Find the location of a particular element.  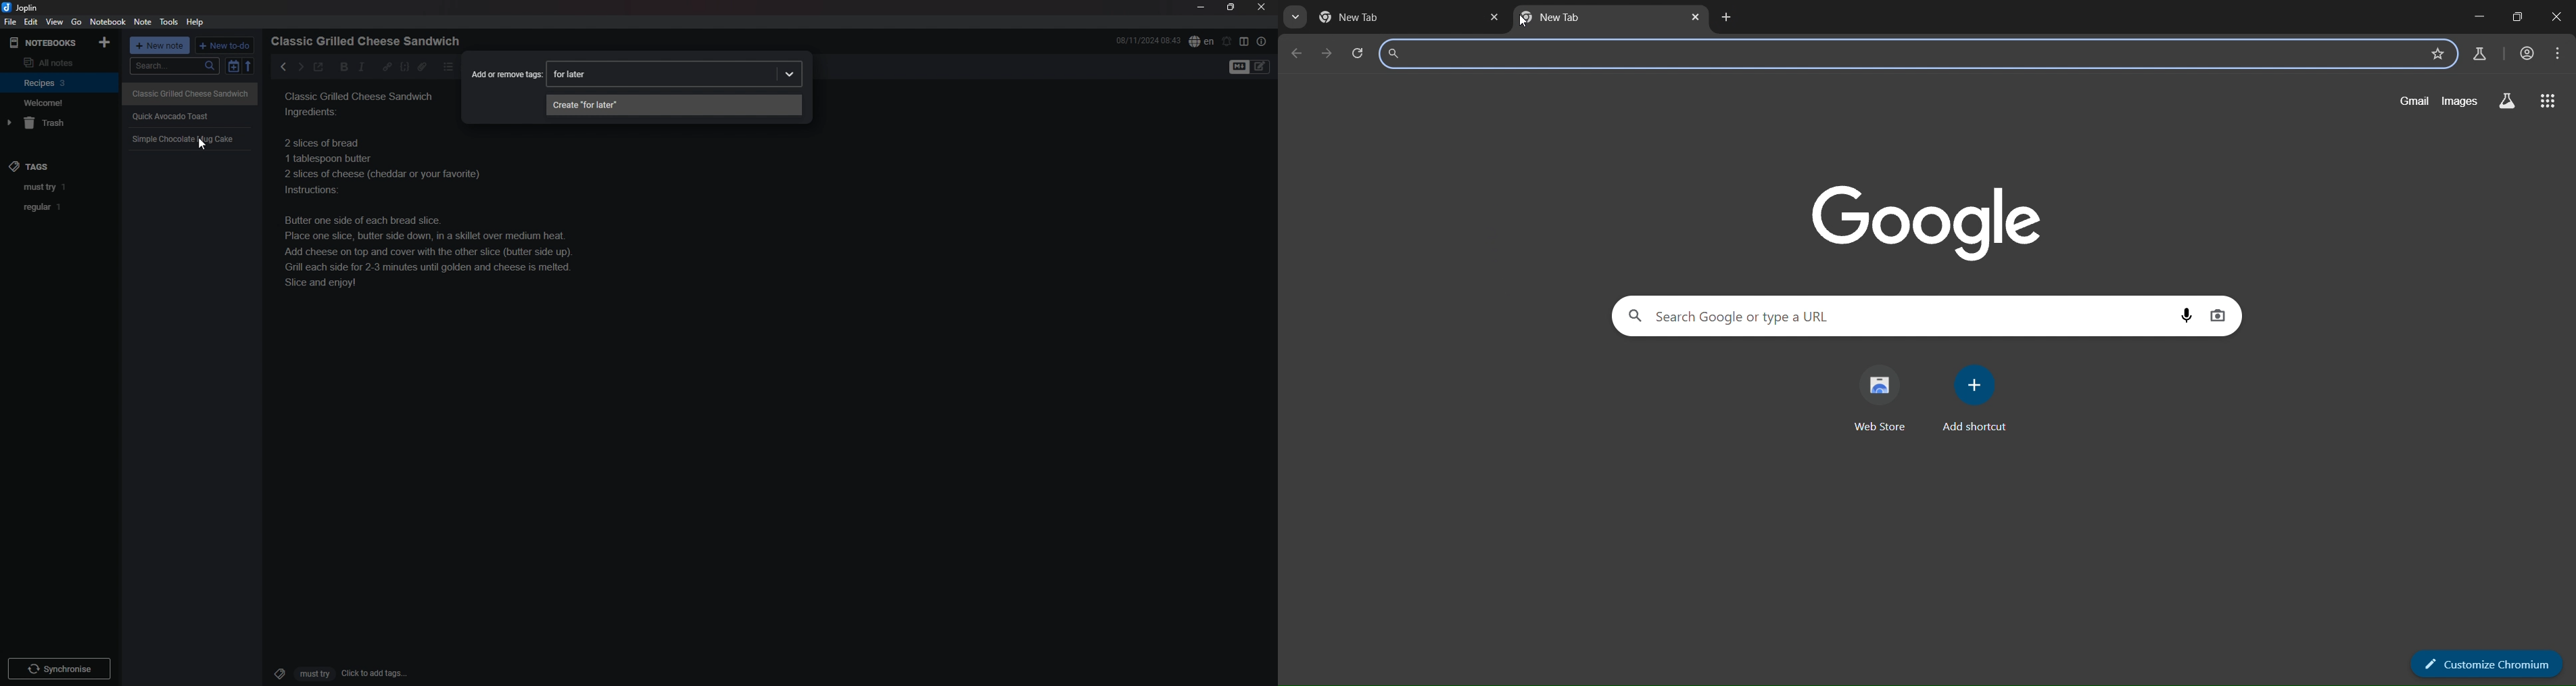

toggle sort order is located at coordinates (233, 68).